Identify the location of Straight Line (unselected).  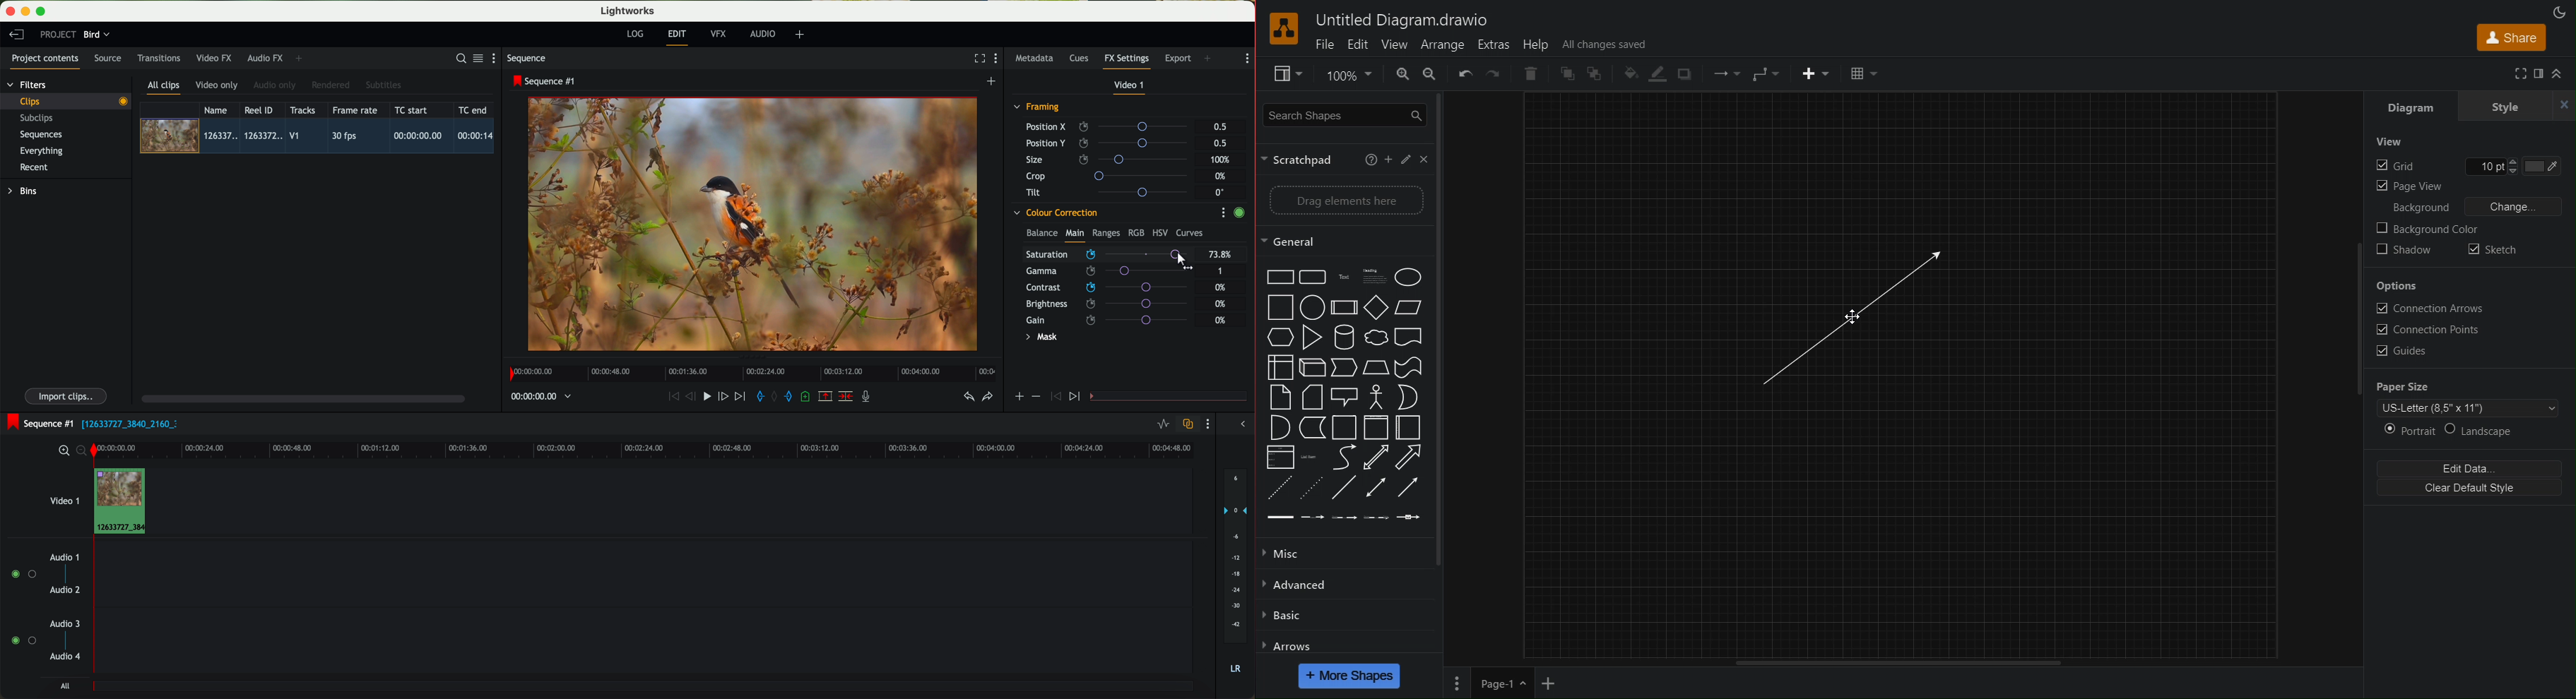
(1848, 318).